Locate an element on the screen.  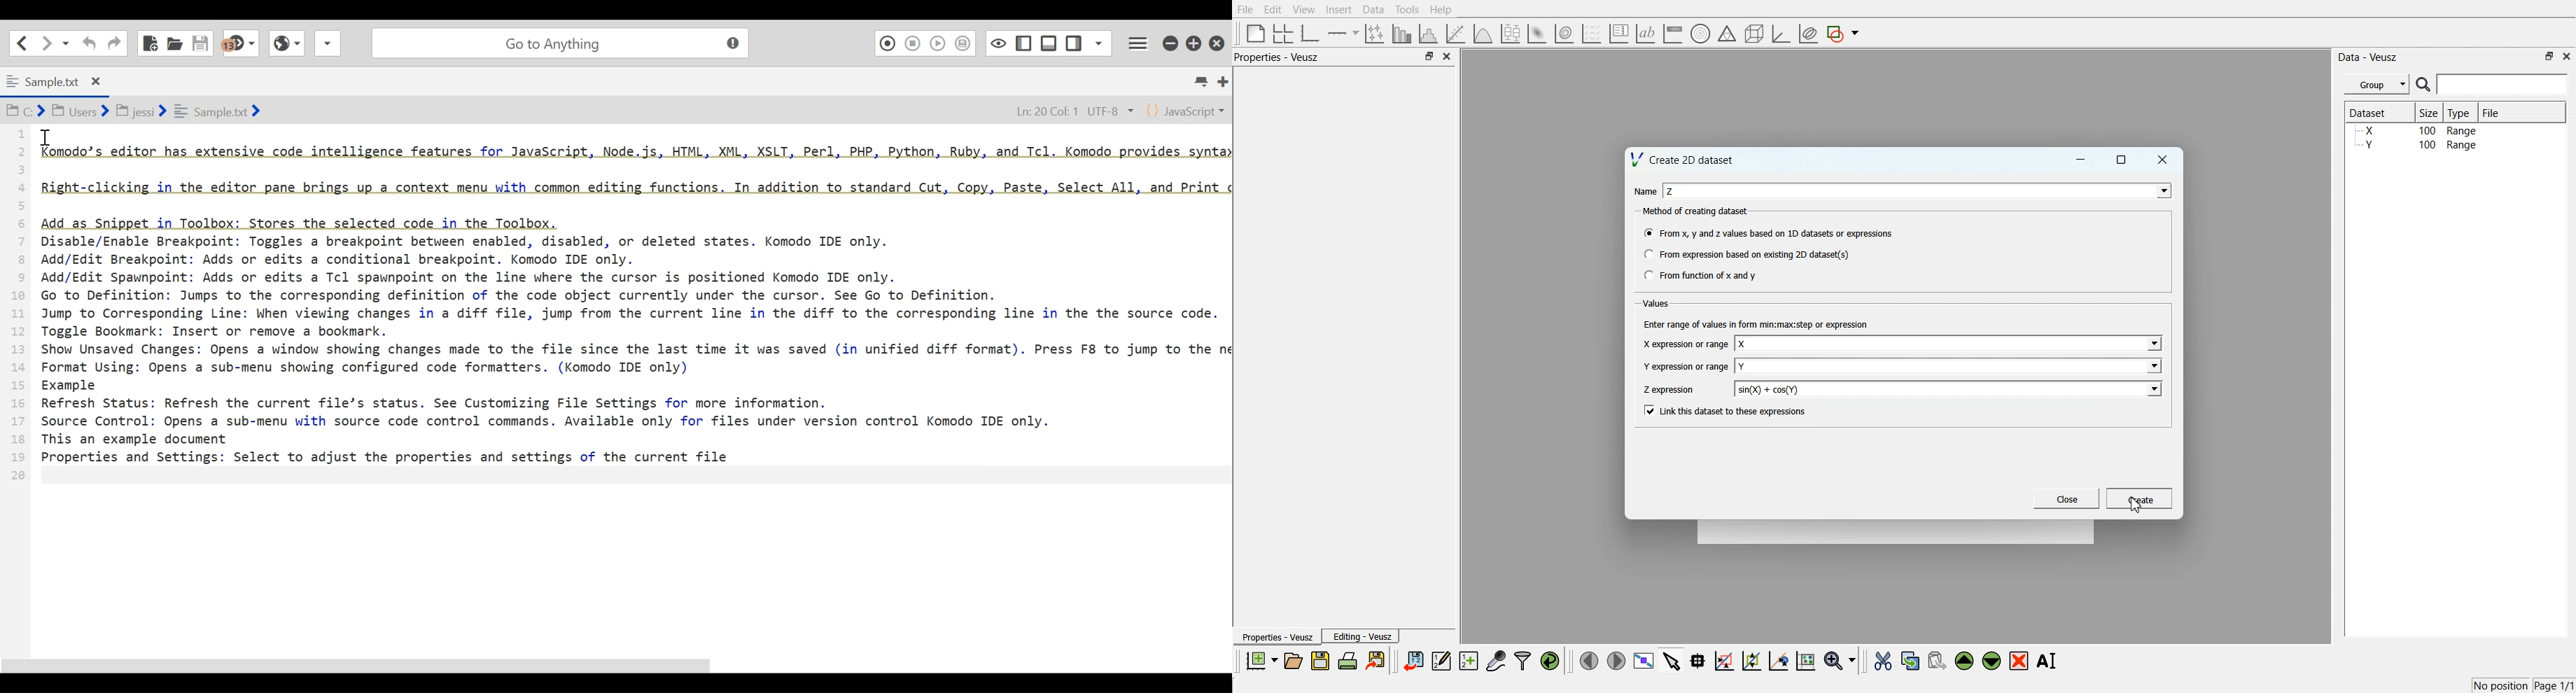
sin(X) + cos(Y) is located at coordinates (1769, 389).